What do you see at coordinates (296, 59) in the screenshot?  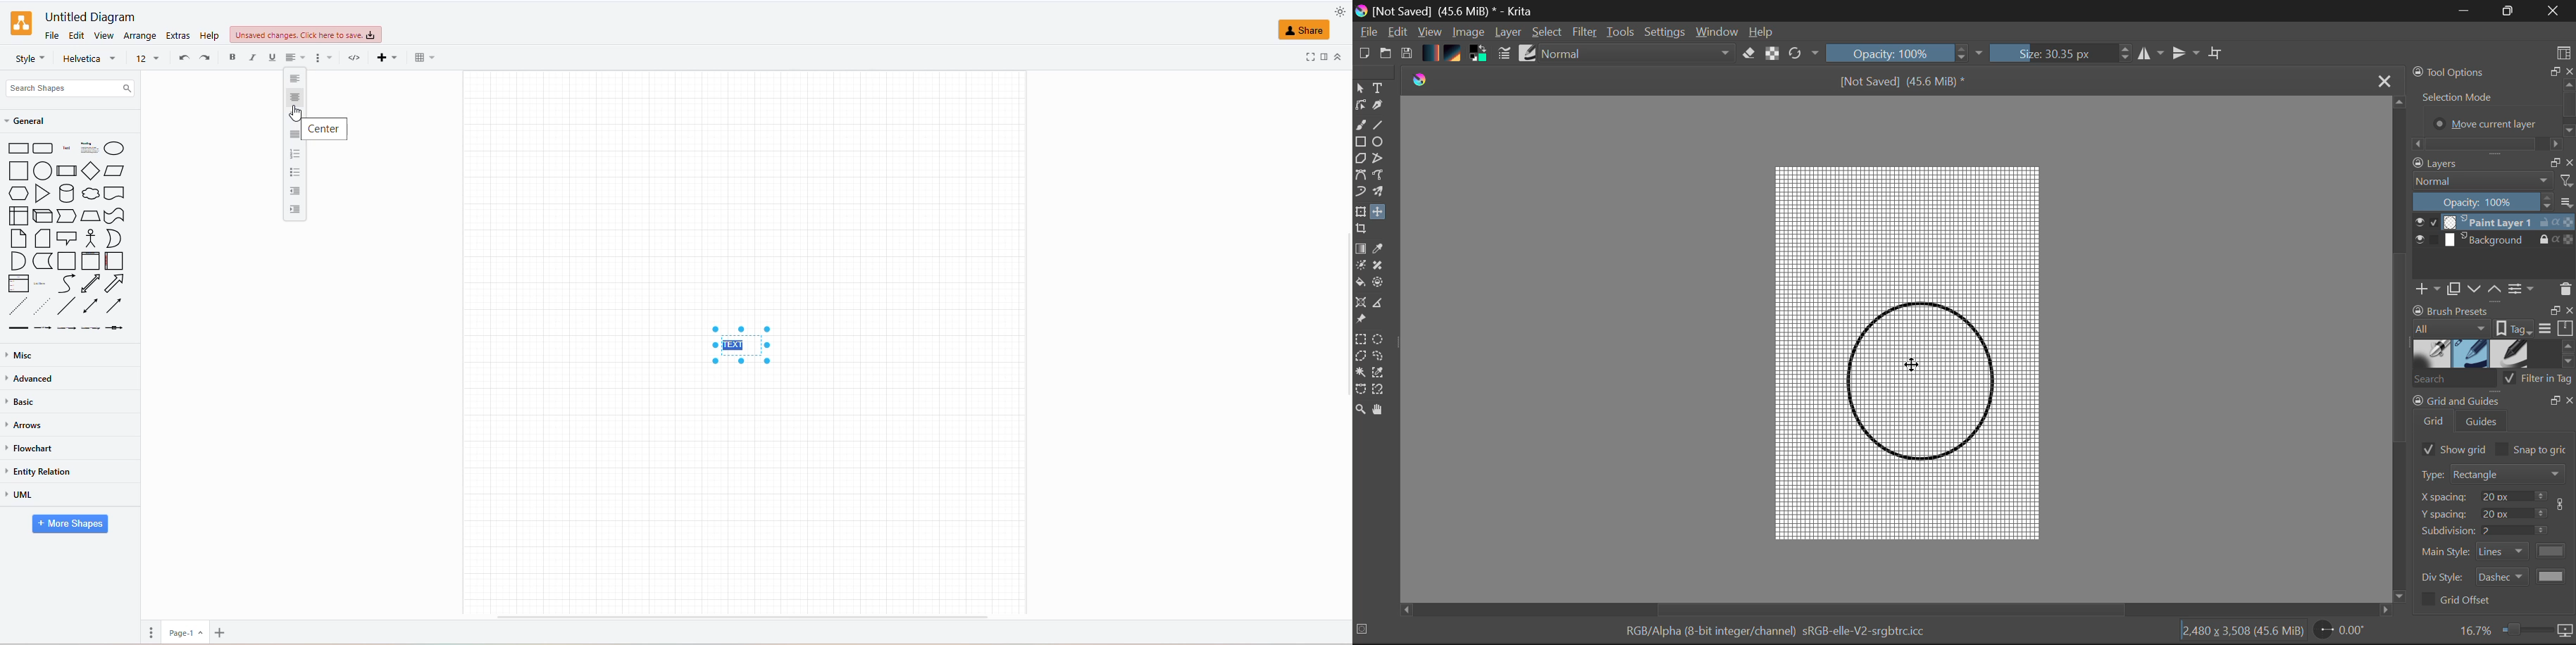 I see `align` at bounding box center [296, 59].